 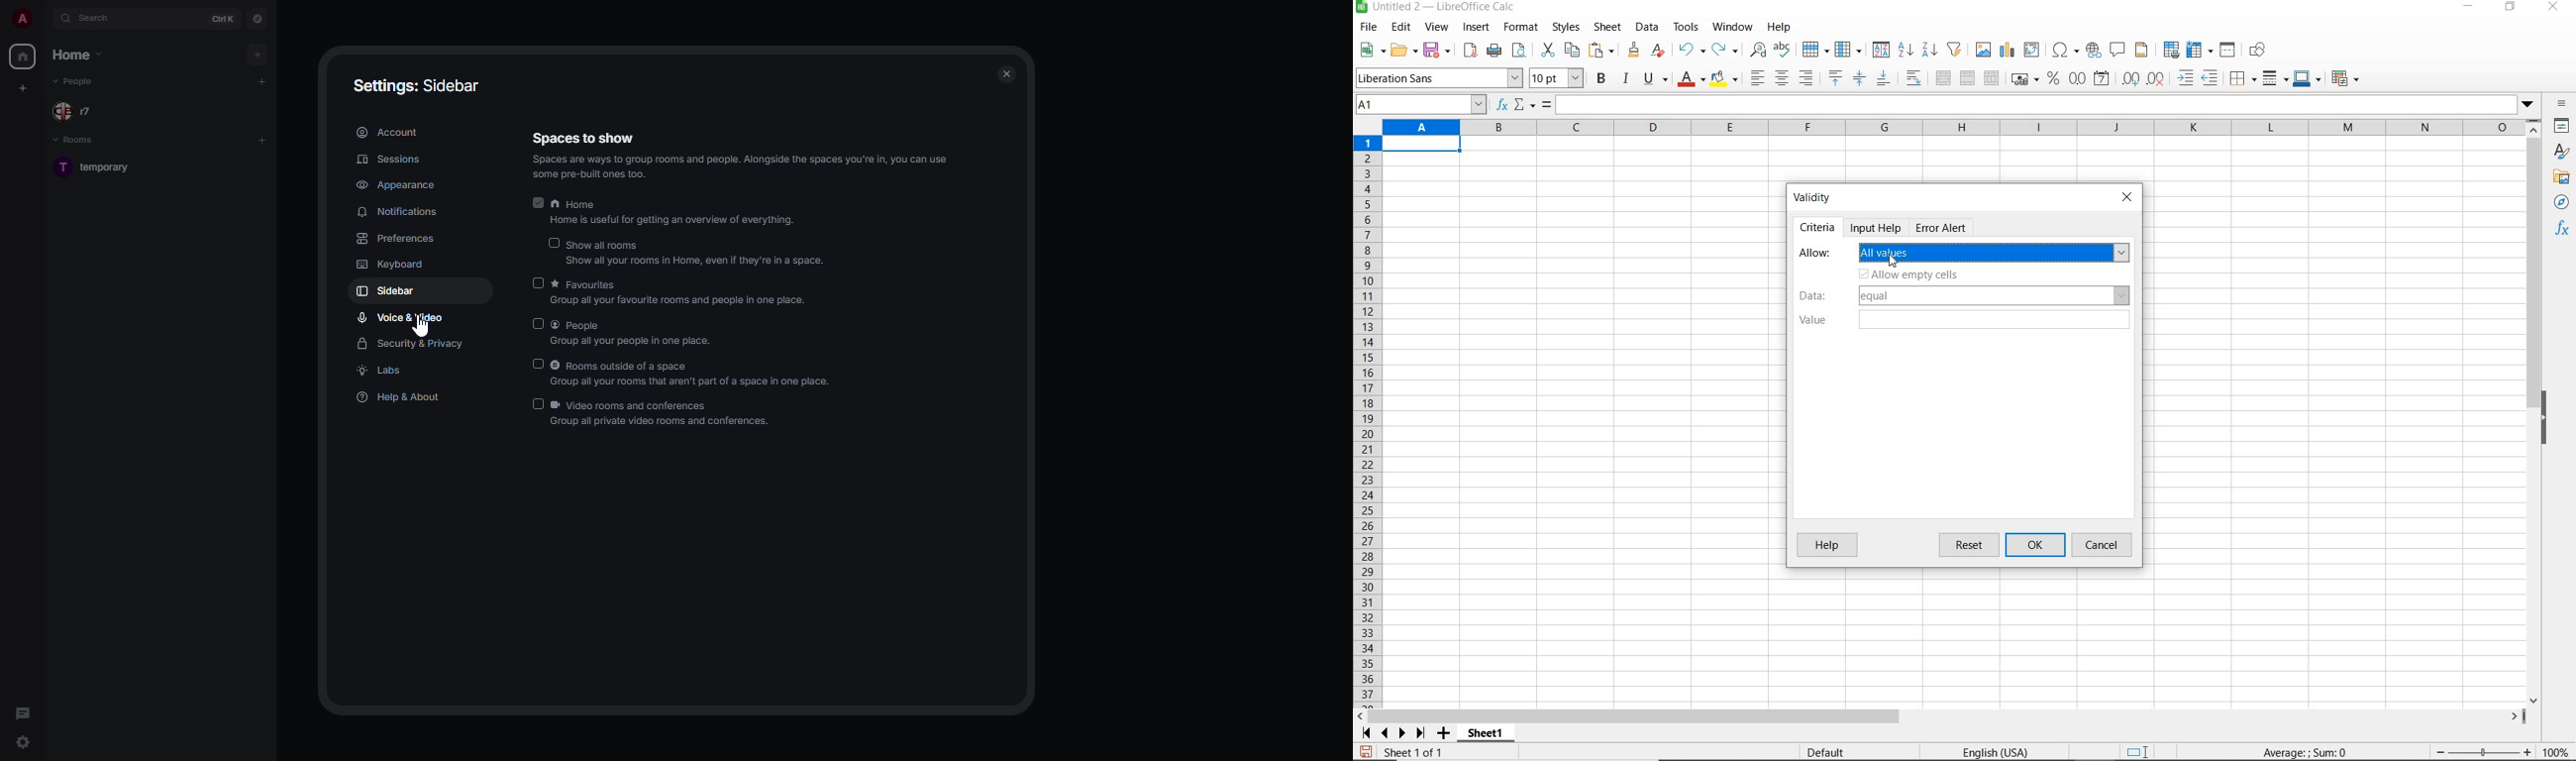 I want to click on styles, so click(x=1565, y=28).